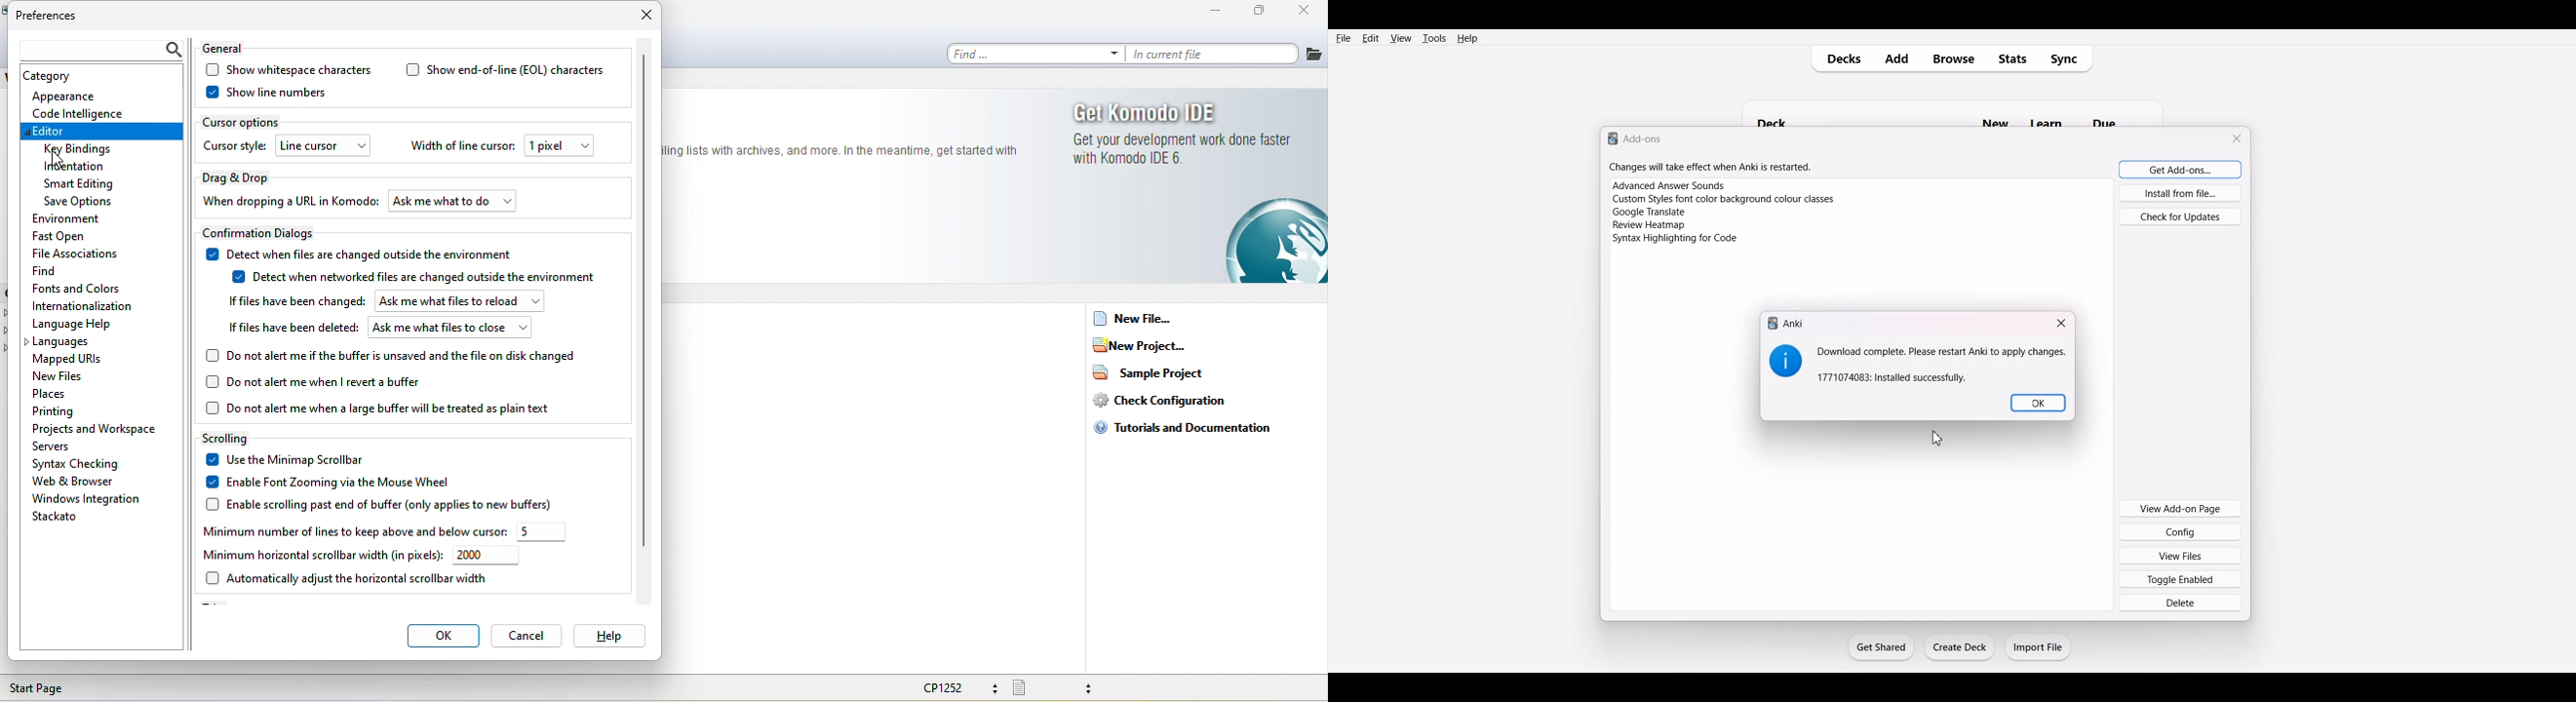  What do you see at coordinates (1994, 113) in the screenshot?
I see `new` at bounding box center [1994, 113].